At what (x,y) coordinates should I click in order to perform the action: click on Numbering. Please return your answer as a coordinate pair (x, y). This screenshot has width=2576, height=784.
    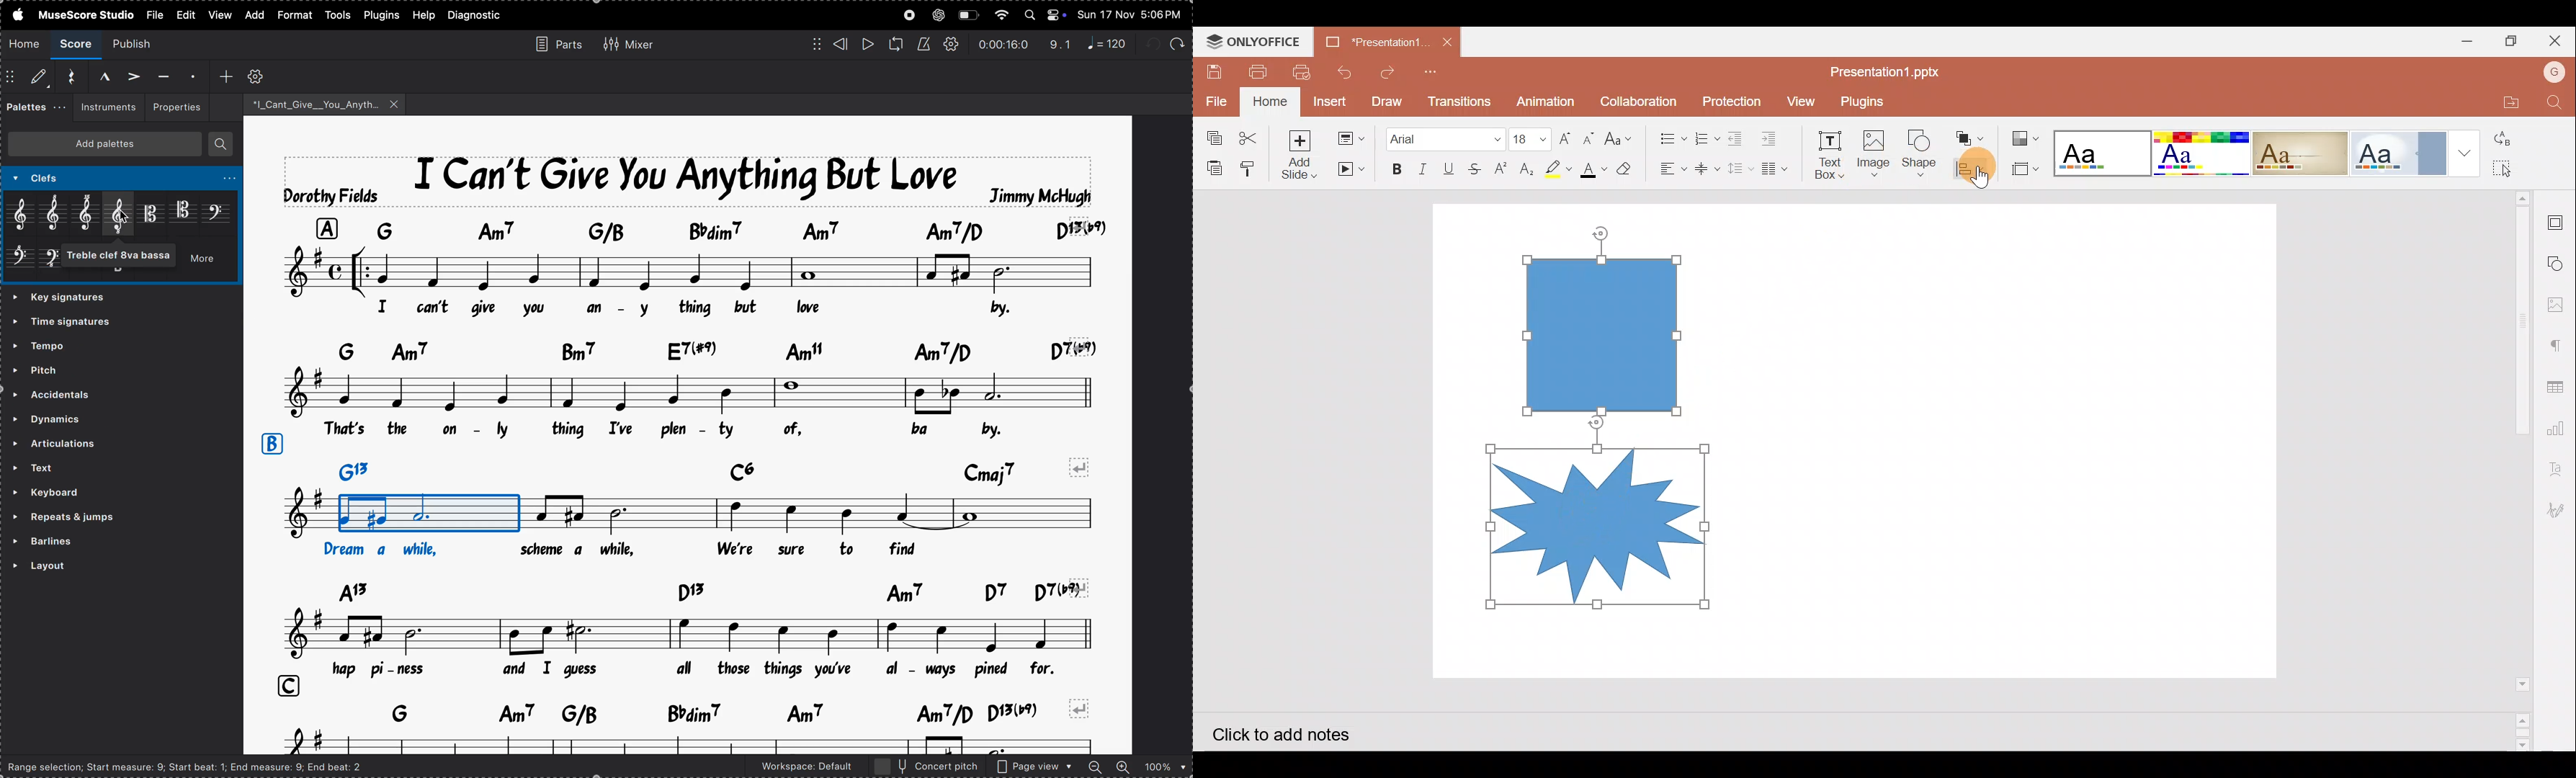
    Looking at the image, I should click on (1703, 135).